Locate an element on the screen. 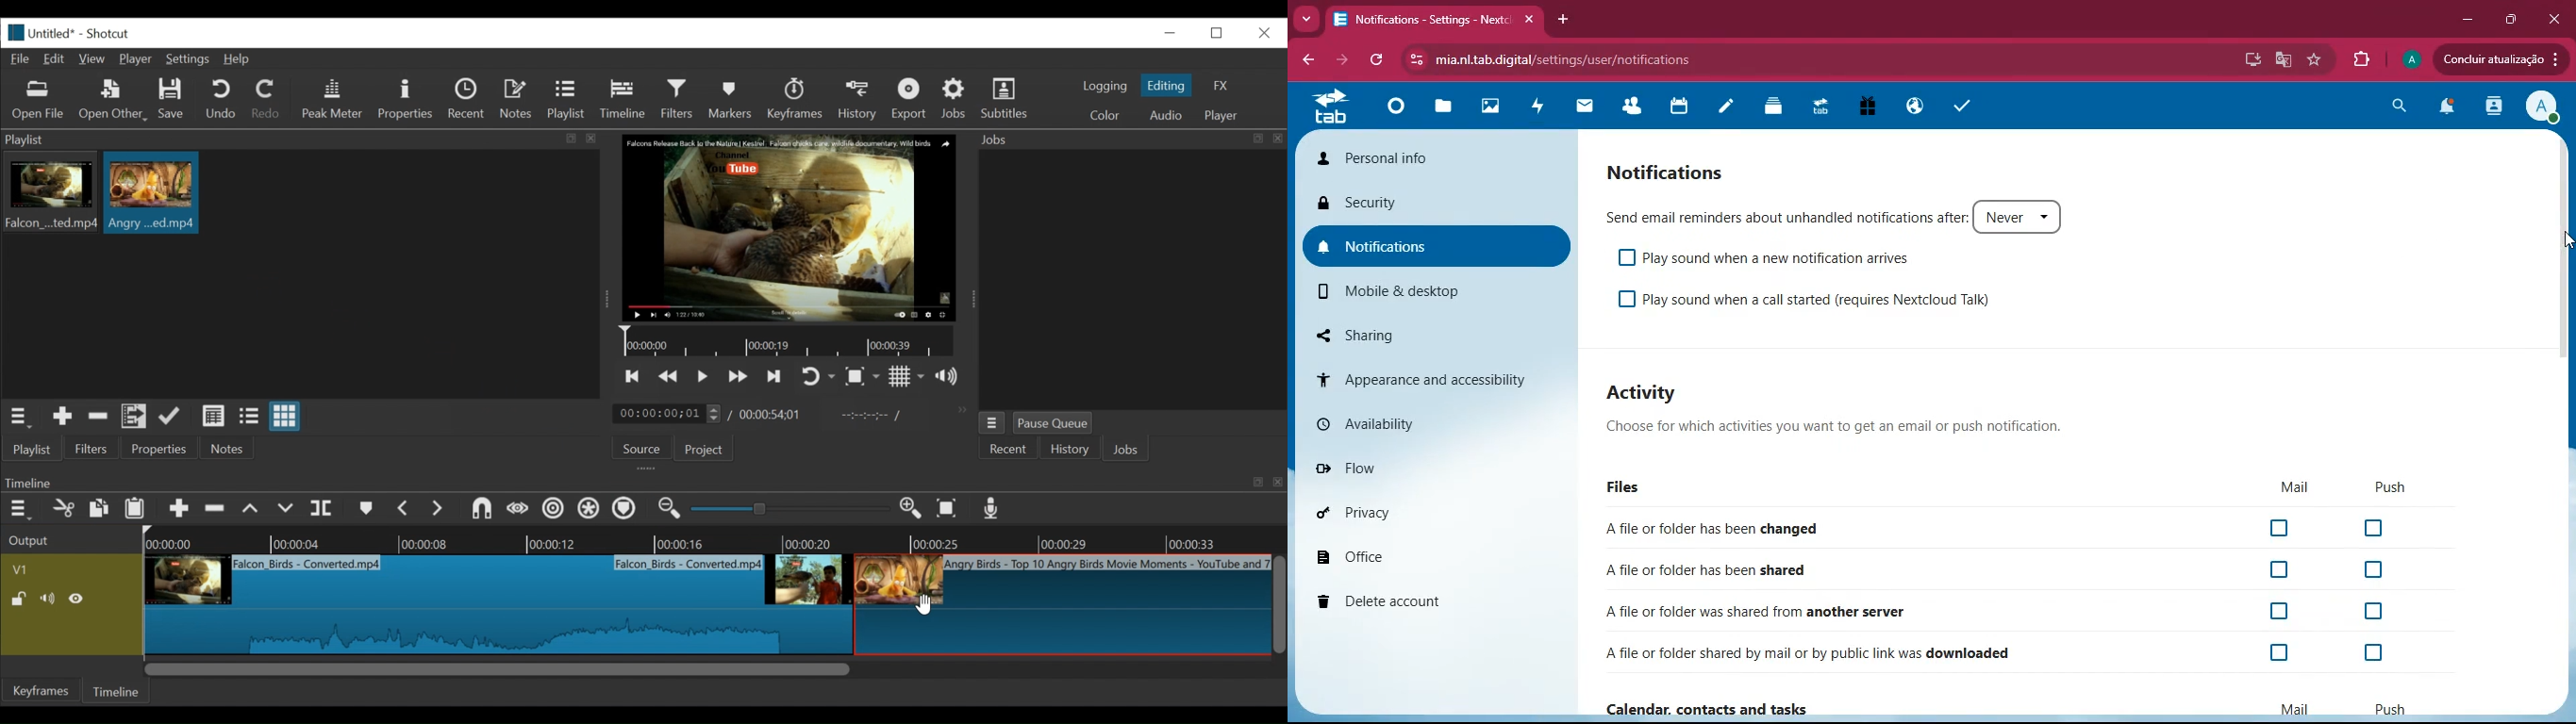 Image resolution: width=2576 pixels, height=728 pixels. more is located at coordinates (1306, 18).